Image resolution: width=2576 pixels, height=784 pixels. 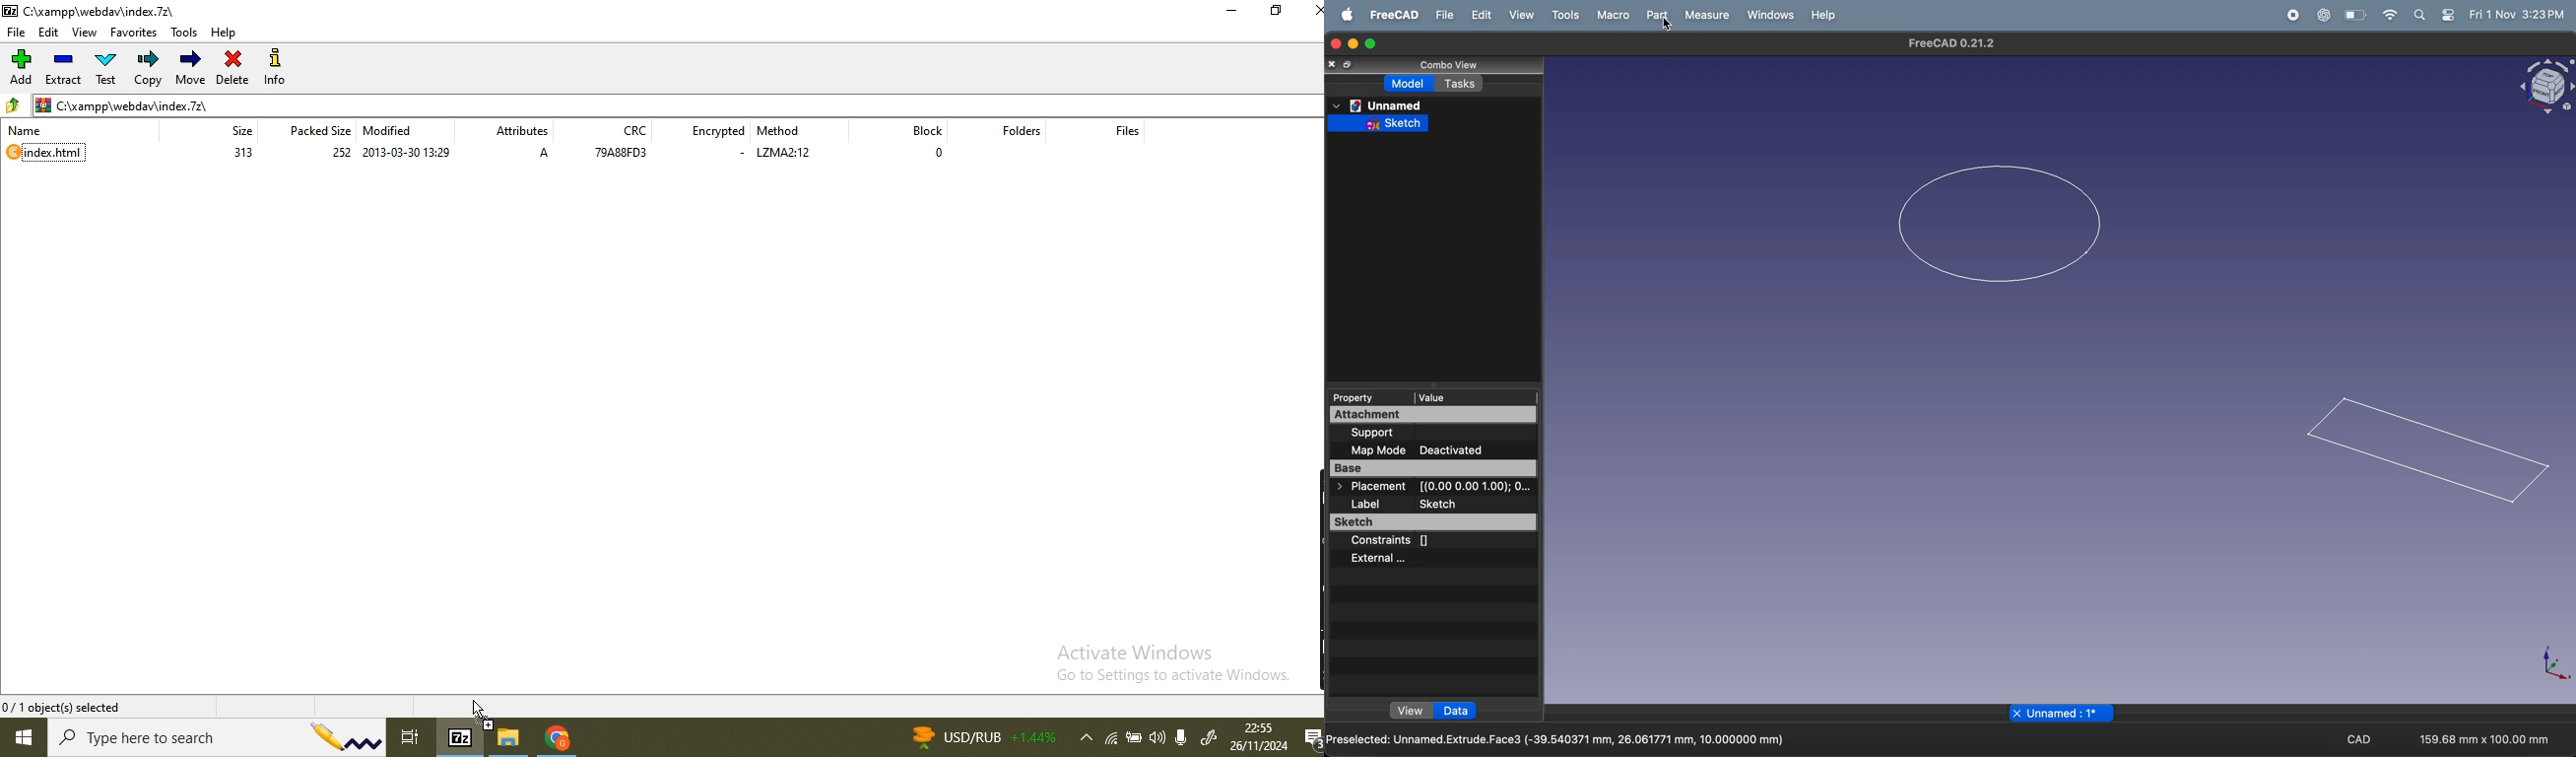 What do you see at coordinates (1352, 44) in the screenshot?
I see `minimize` at bounding box center [1352, 44].